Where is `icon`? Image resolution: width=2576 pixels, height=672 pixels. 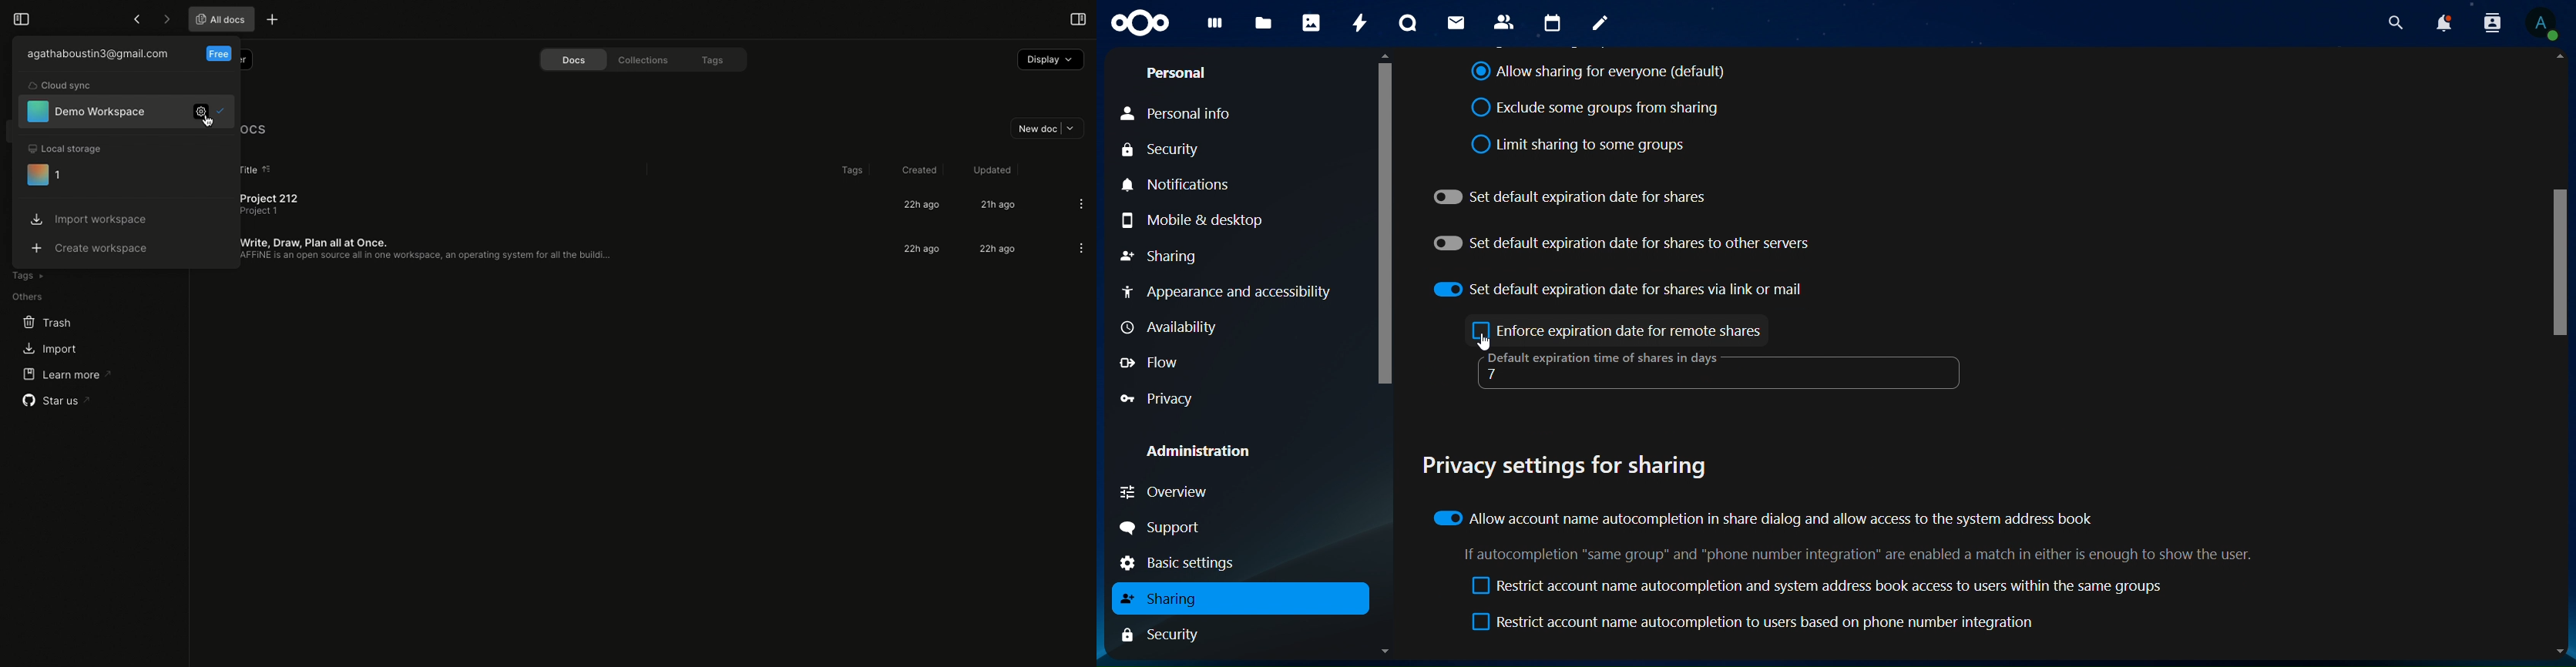 icon is located at coordinates (1138, 25).